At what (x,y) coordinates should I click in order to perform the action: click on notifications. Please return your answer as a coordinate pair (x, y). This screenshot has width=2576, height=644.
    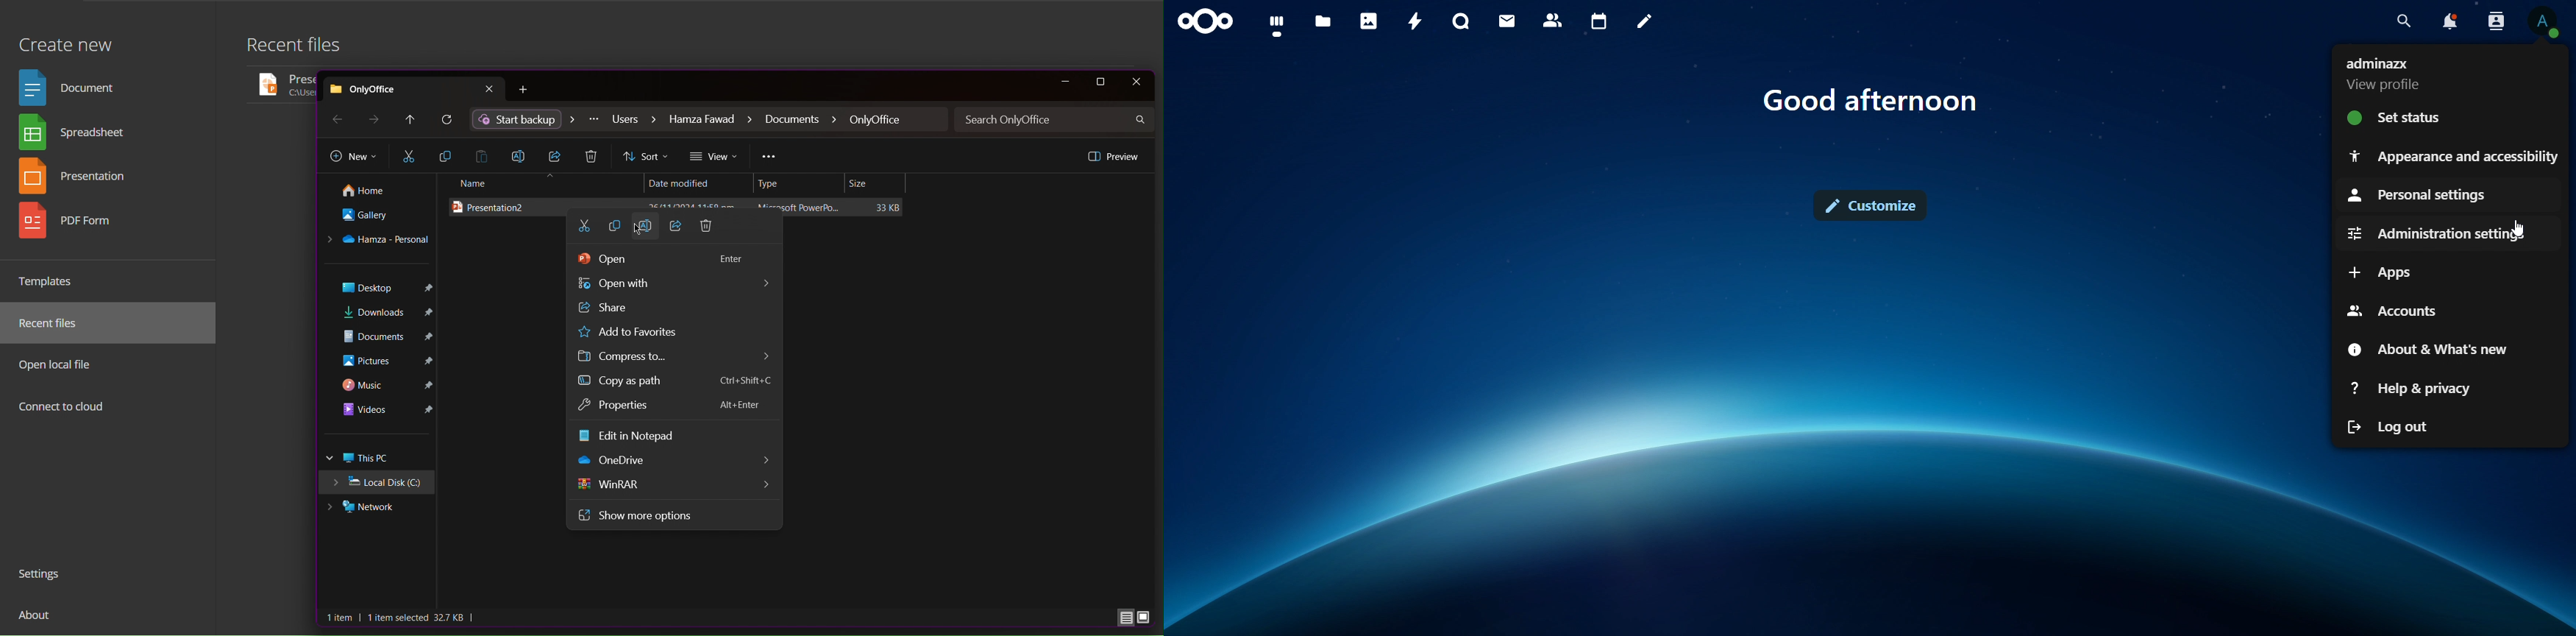
    Looking at the image, I should click on (2449, 22).